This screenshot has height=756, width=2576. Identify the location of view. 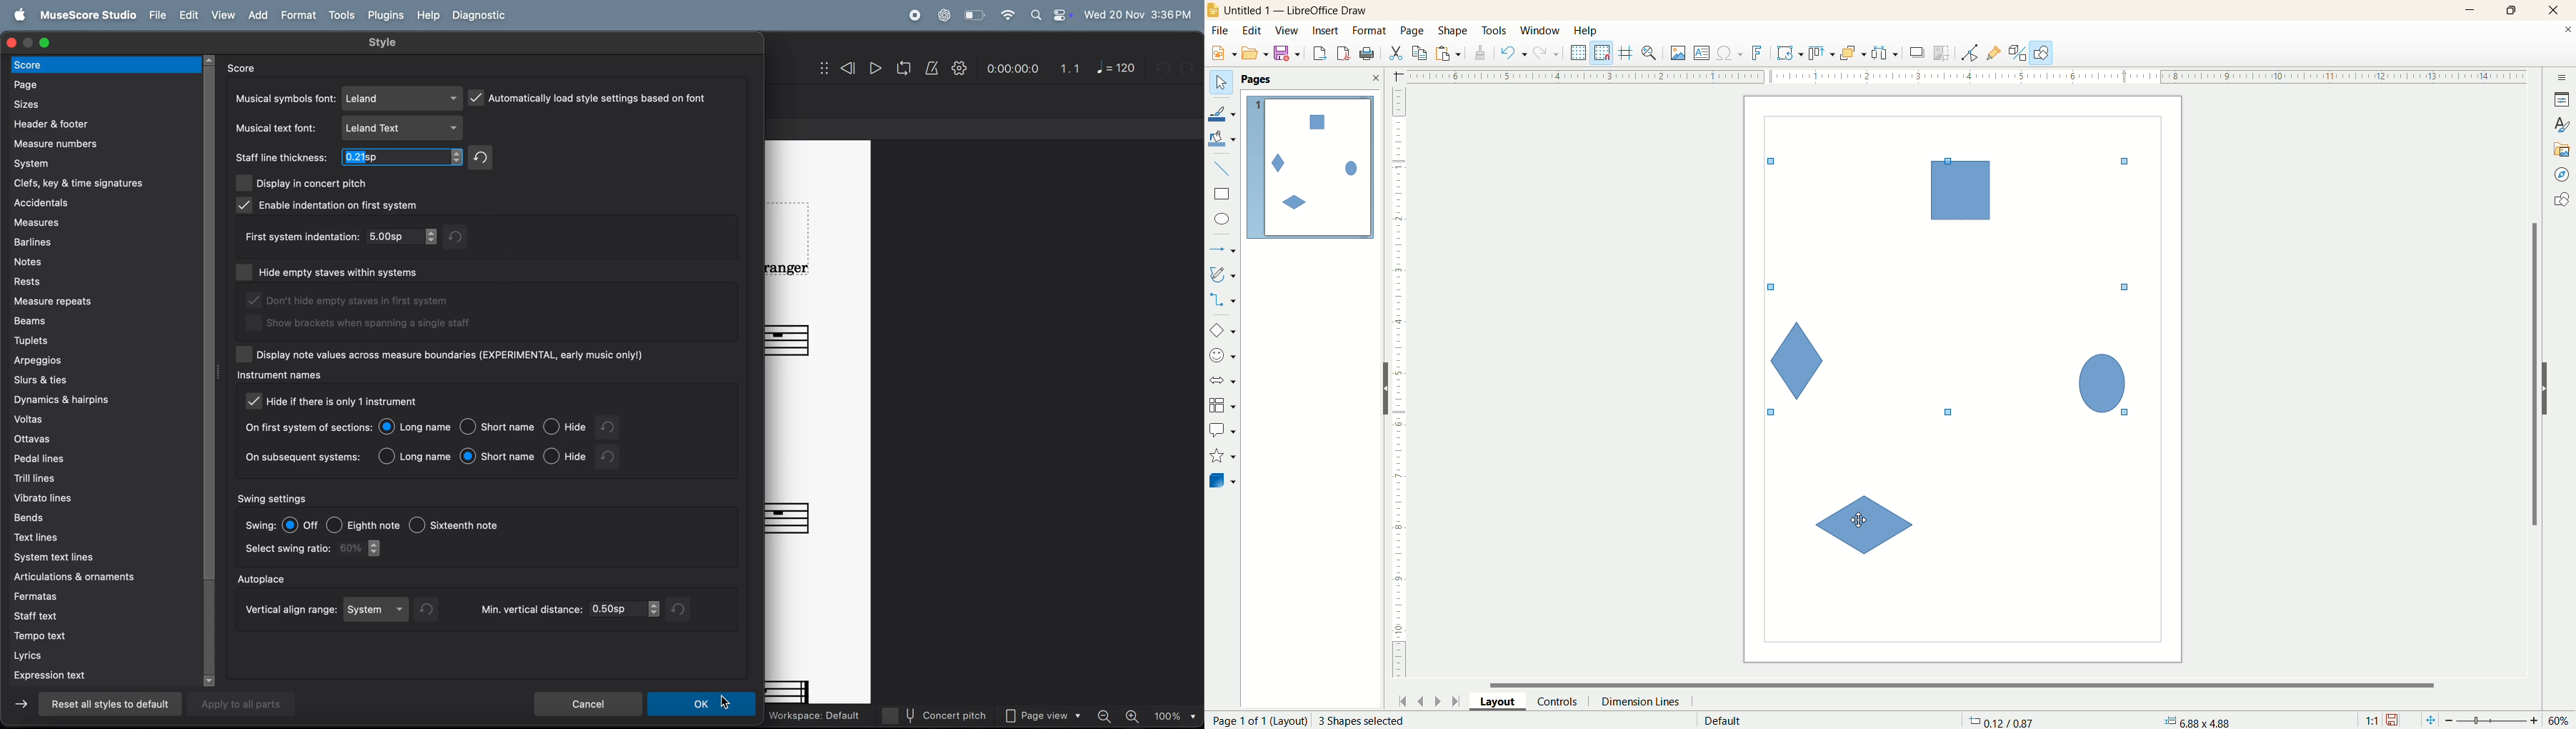
(225, 15).